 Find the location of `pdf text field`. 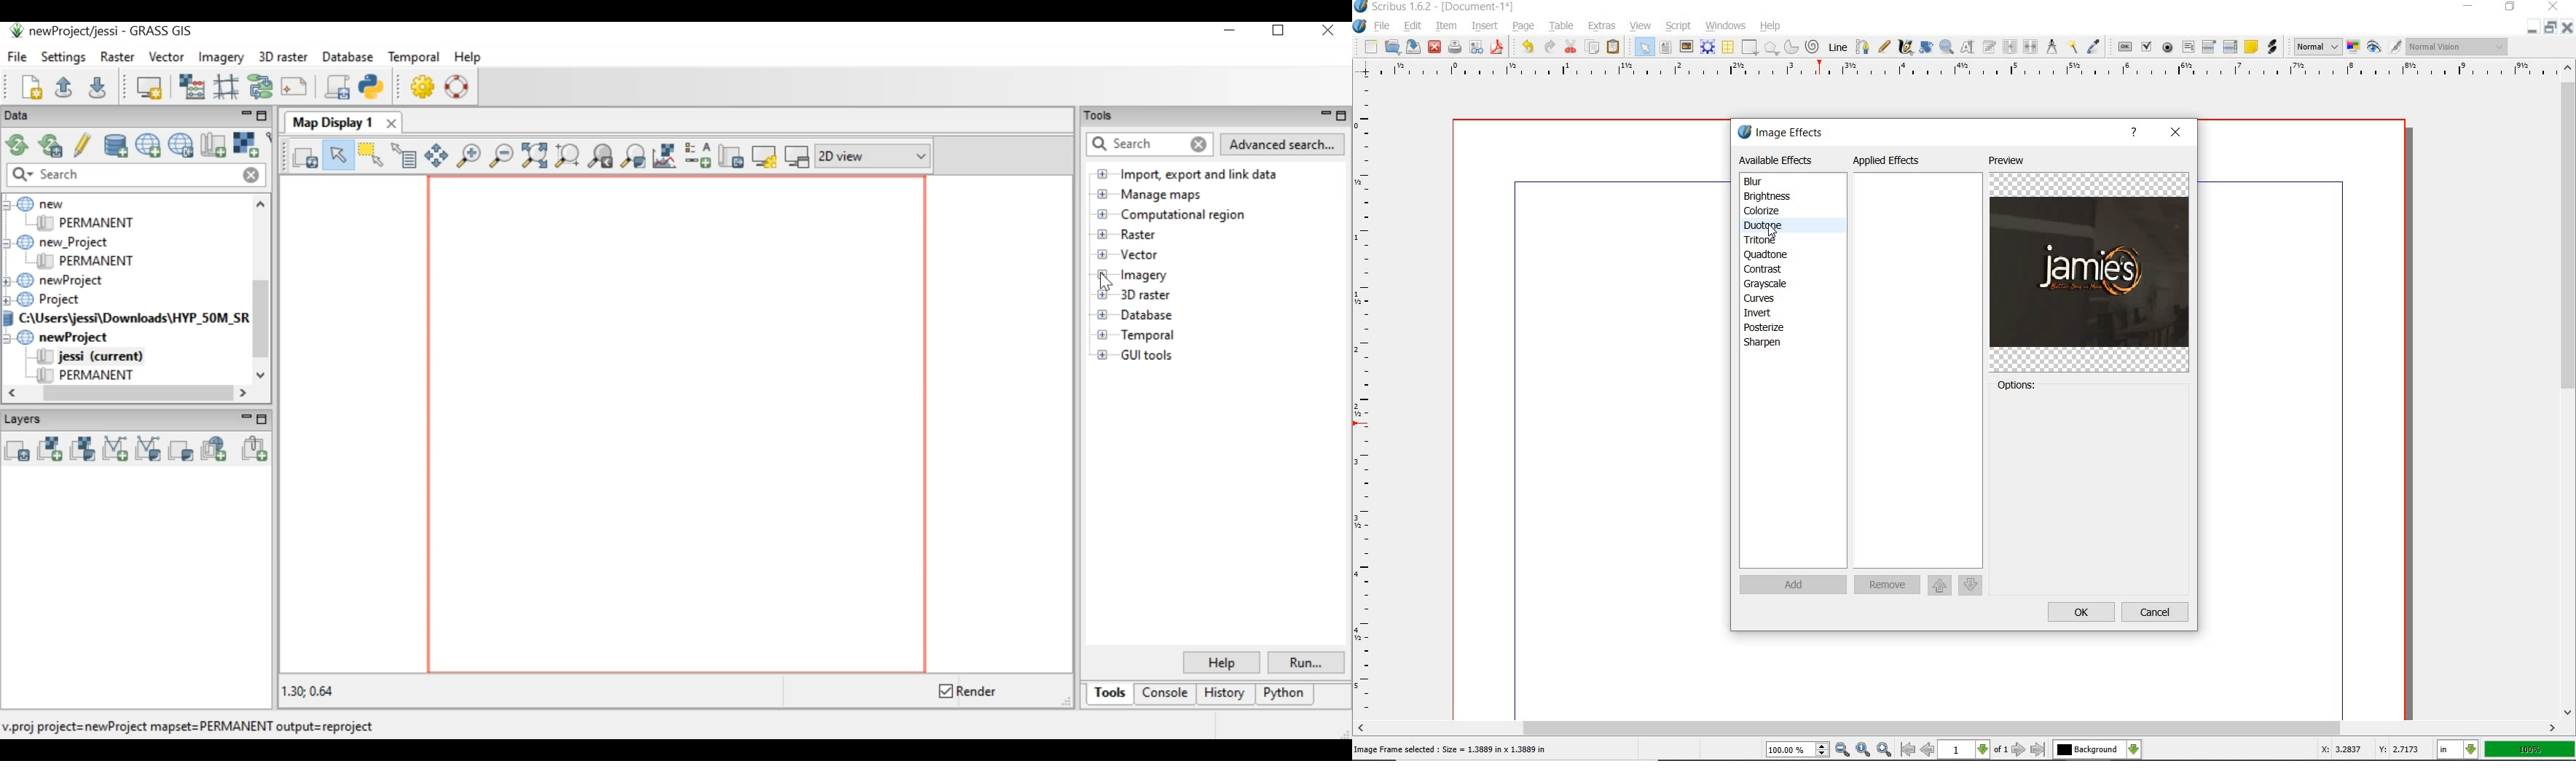

pdf text field is located at coordinates (2188, 47).